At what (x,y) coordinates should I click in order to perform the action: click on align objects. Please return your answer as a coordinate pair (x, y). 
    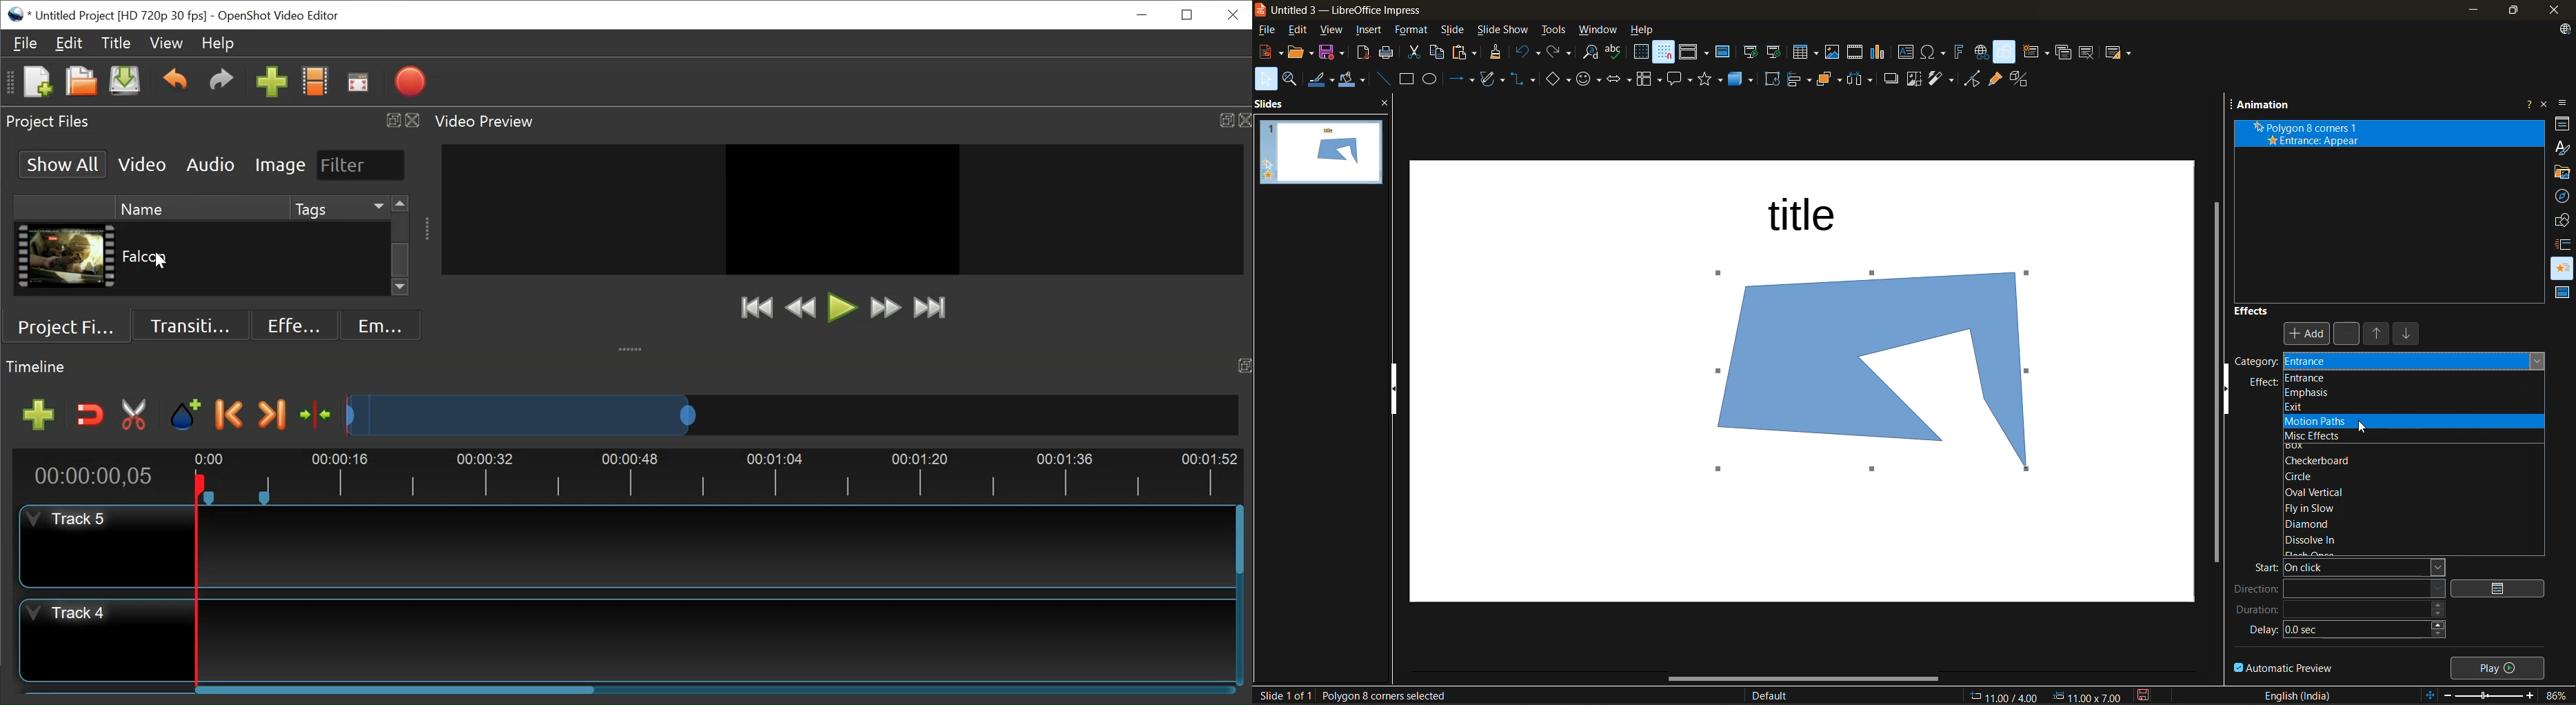
    Looking at the image, I should click on (1798, 79).